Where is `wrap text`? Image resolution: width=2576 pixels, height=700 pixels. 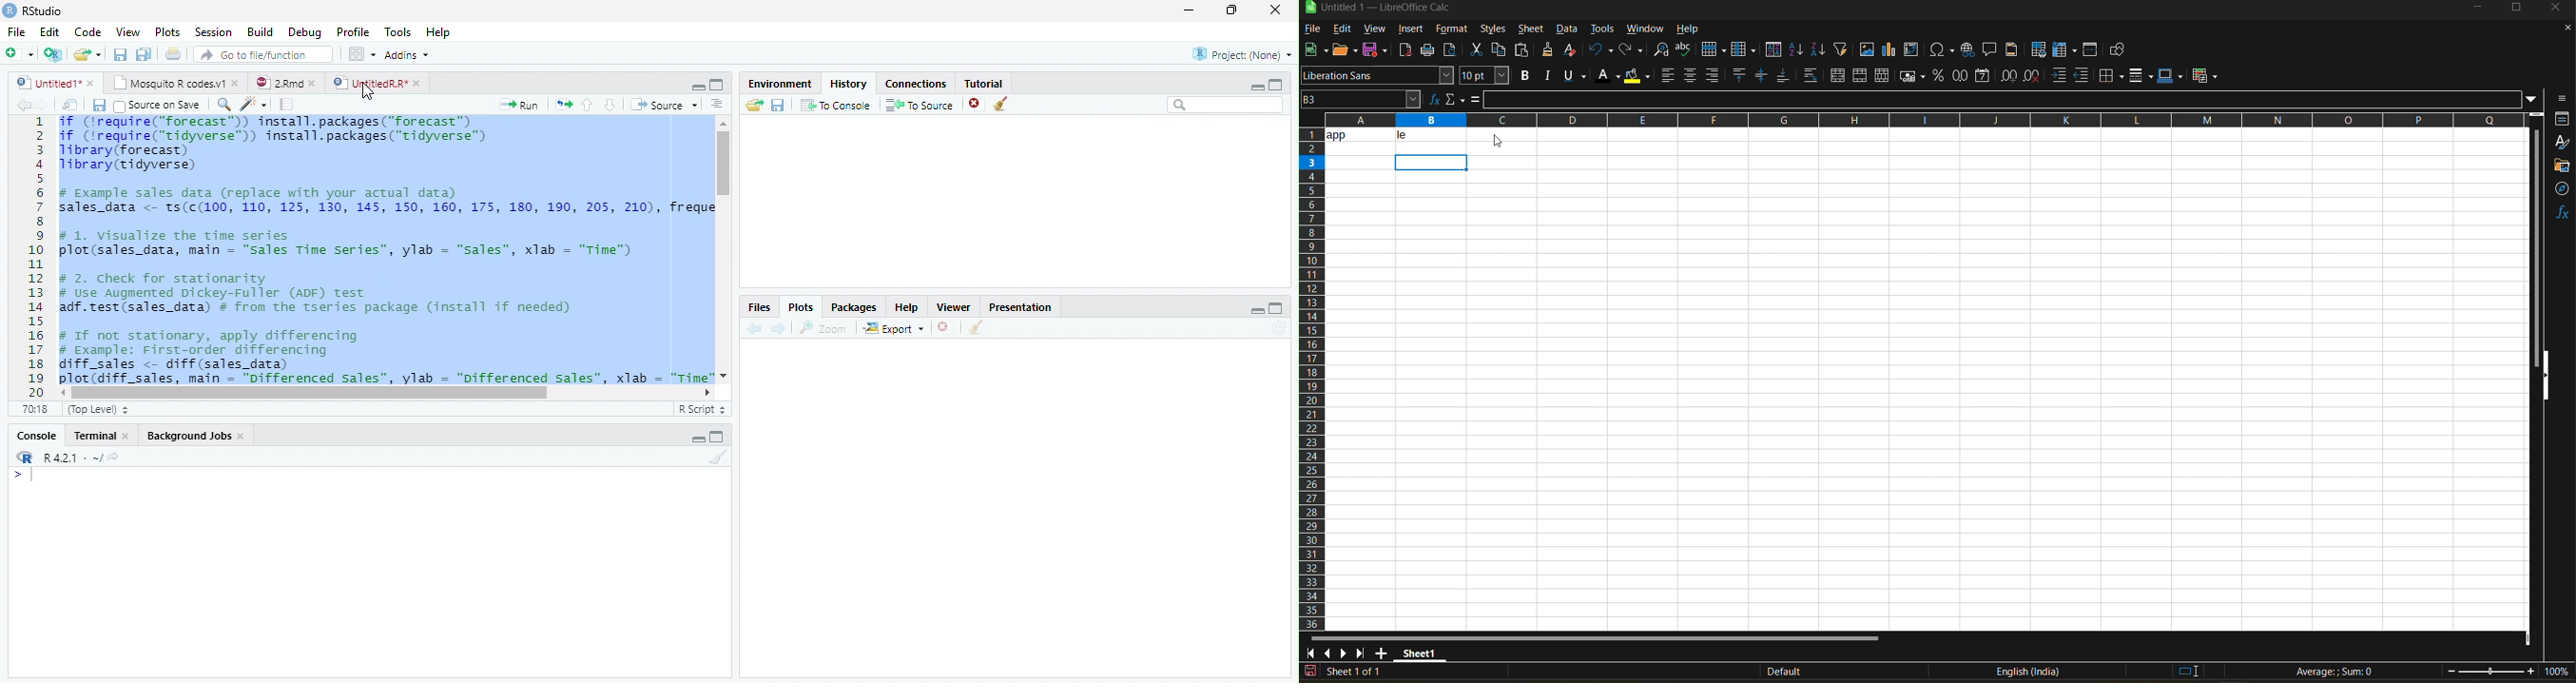 wrap text is located at coordinates (1810, 77).